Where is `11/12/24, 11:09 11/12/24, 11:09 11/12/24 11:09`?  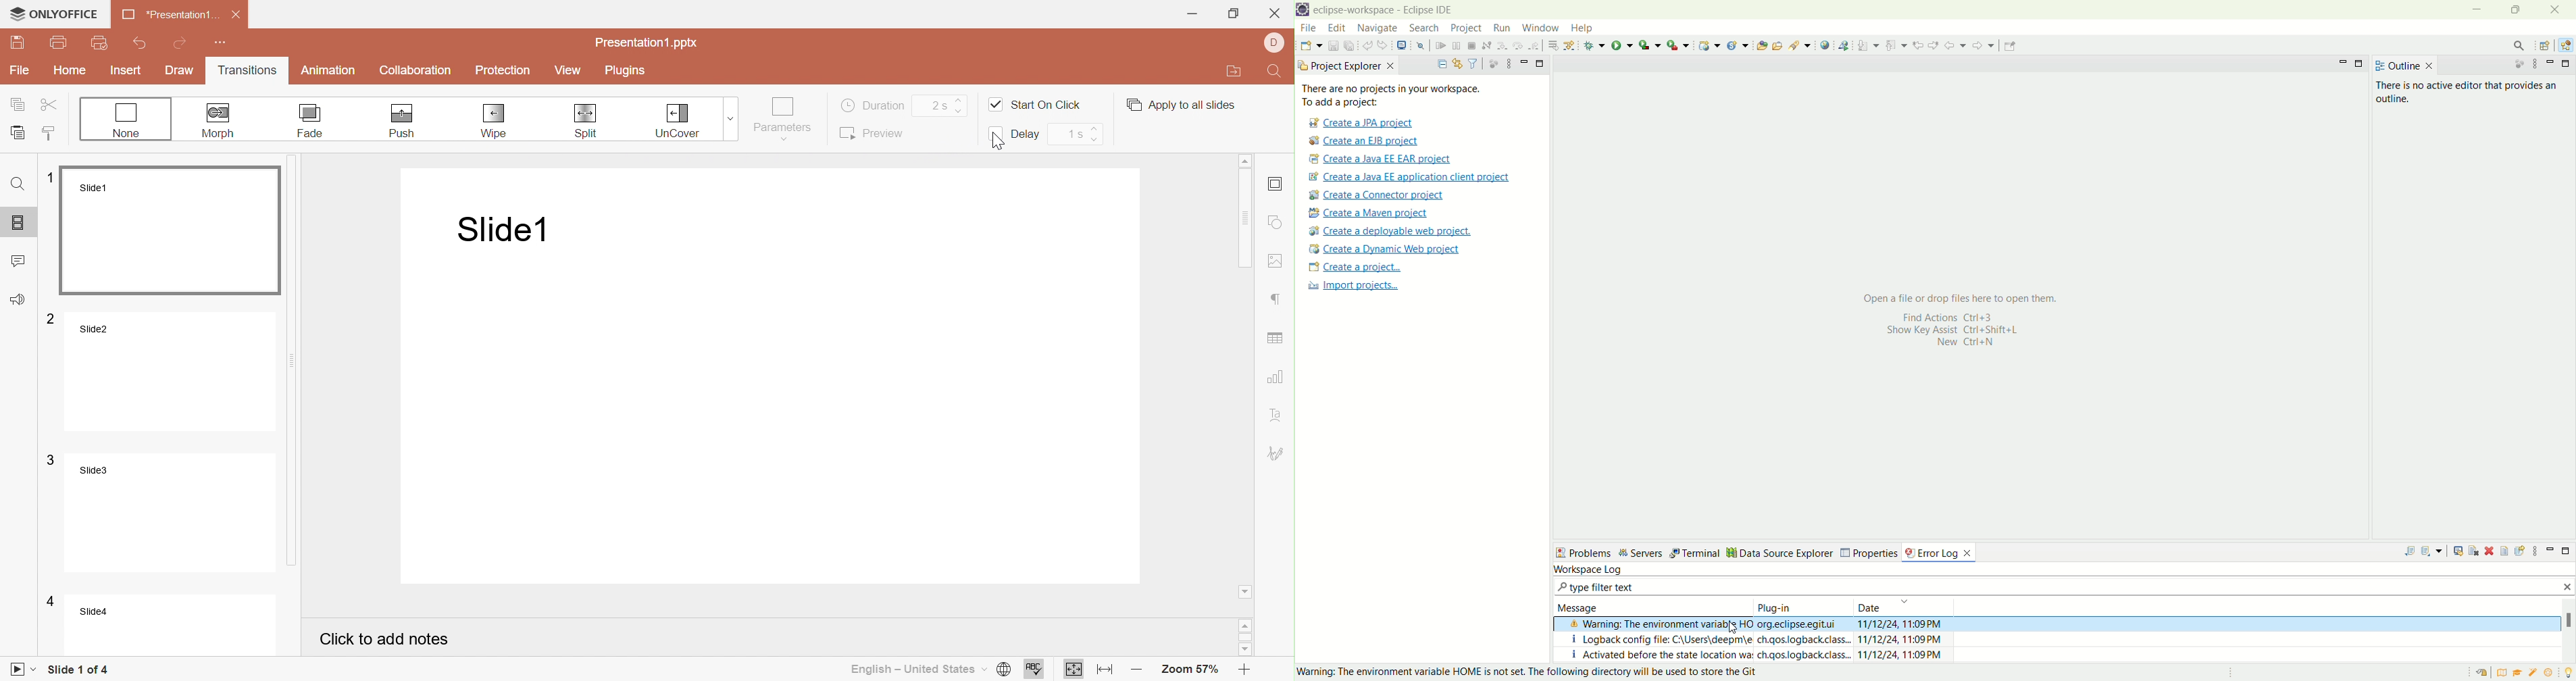 11/12/24, 11:09 11/12/24, 11:09 11/12/24 11:09 is located at coordinates (1904, 638).